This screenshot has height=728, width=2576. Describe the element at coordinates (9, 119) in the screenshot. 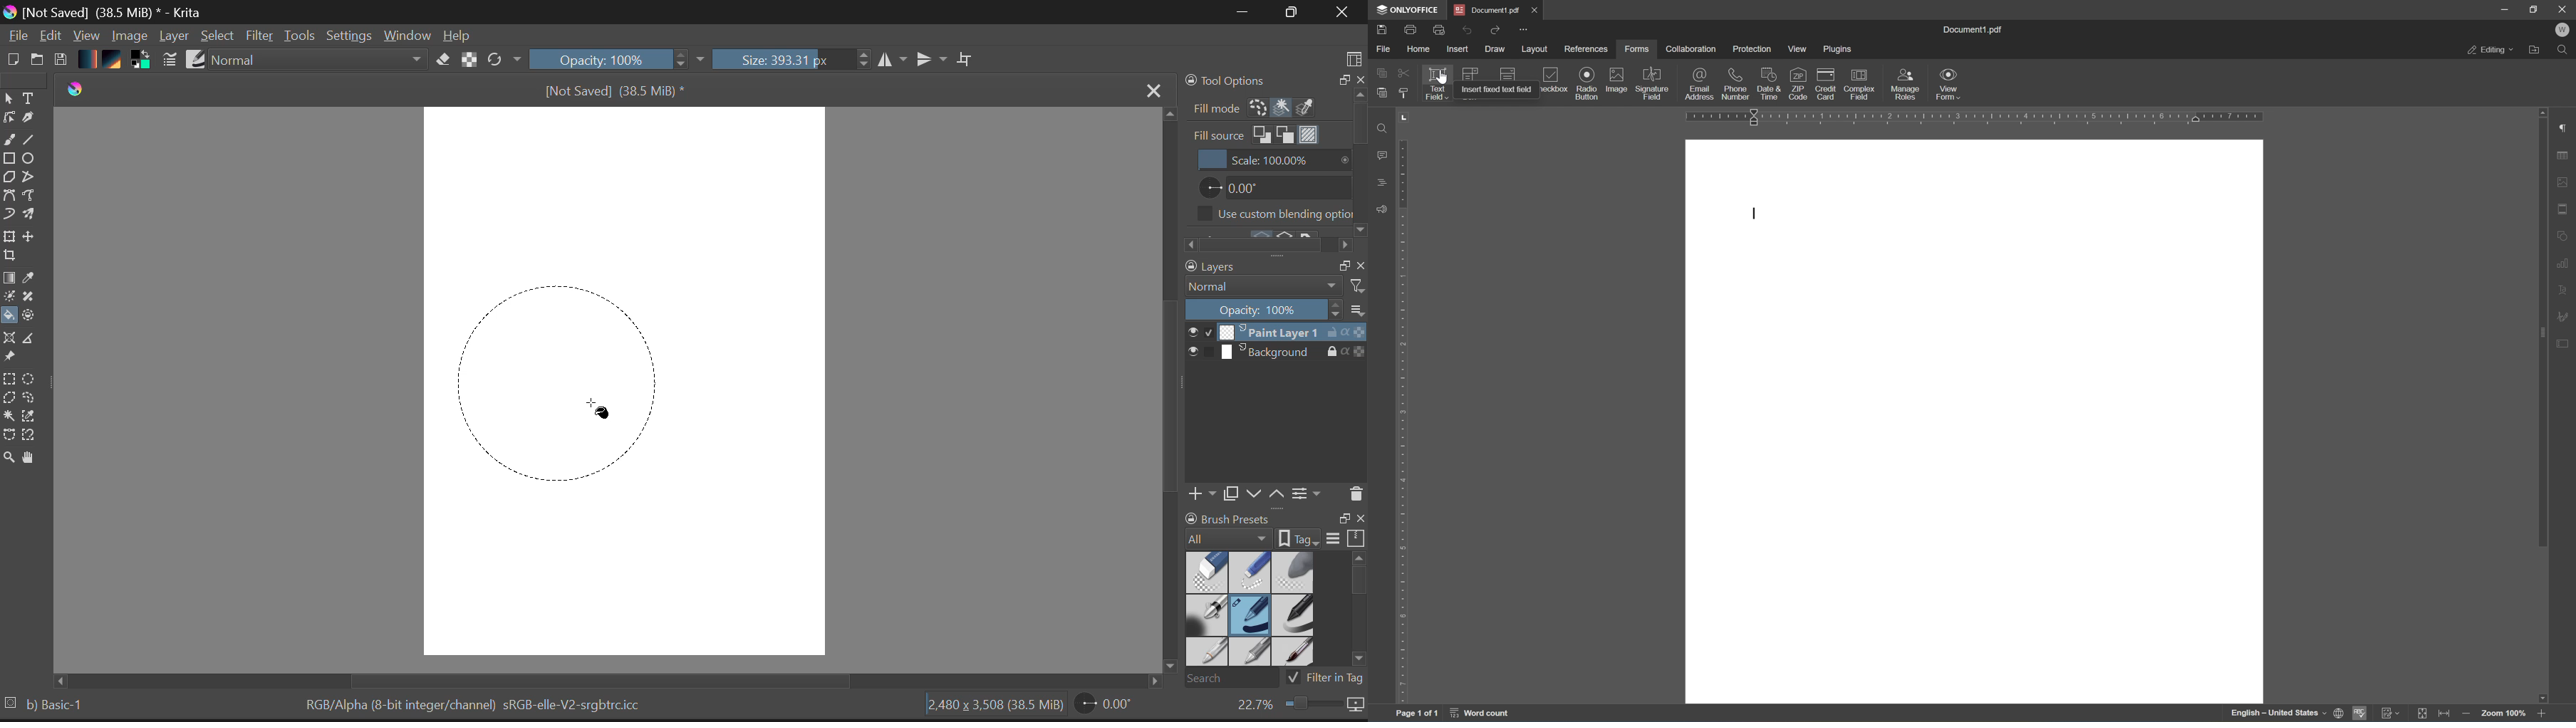

I see `Edit shapes` at that location.